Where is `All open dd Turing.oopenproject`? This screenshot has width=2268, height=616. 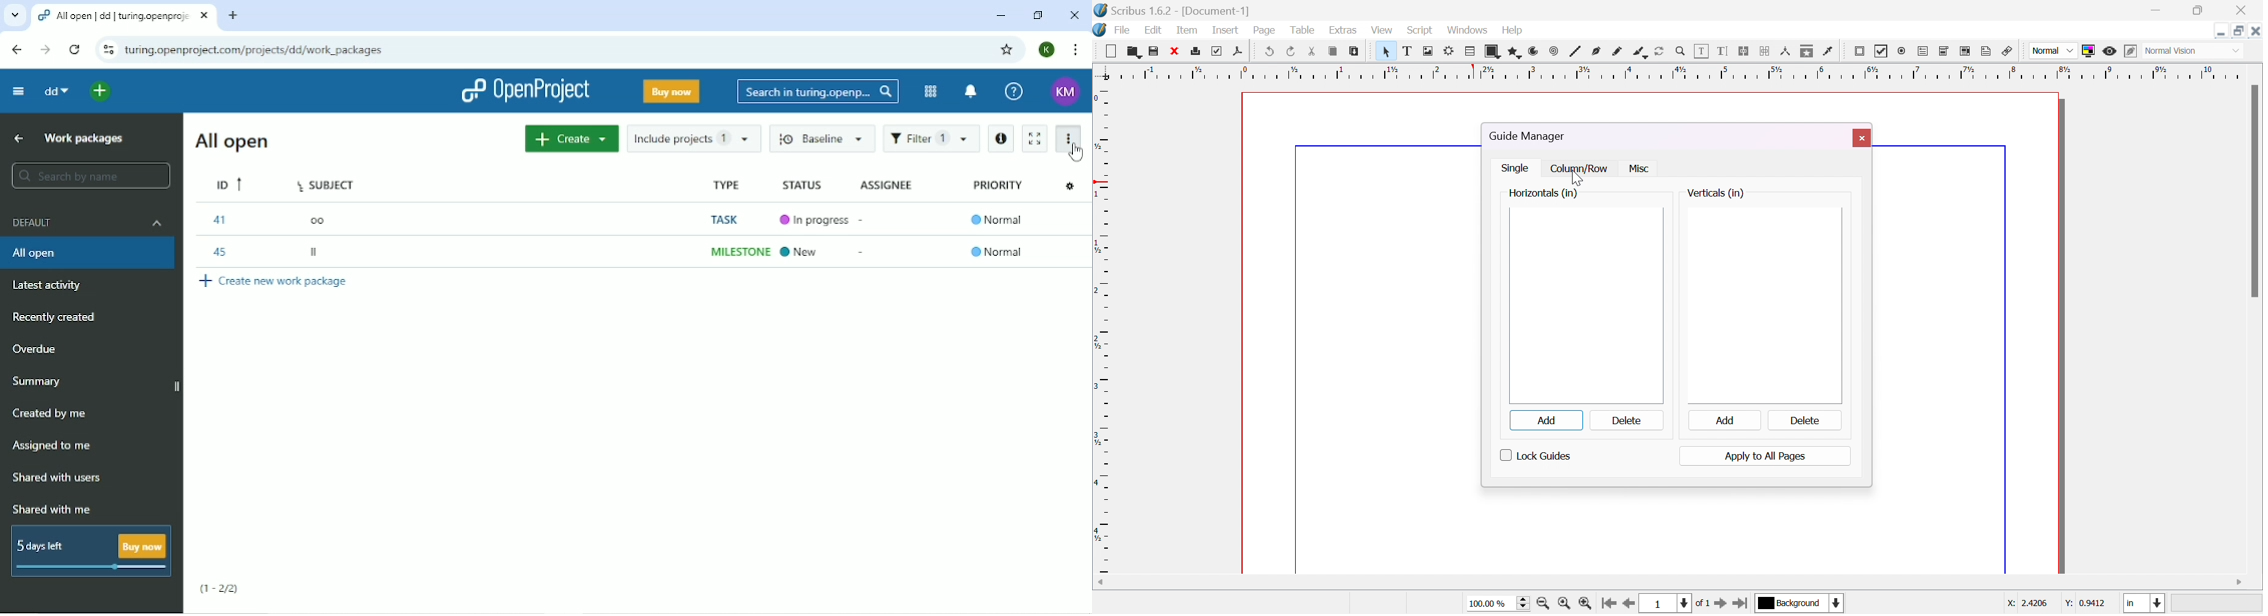 All open dd Turing.oopenproject is located at coordinates (122, 15).